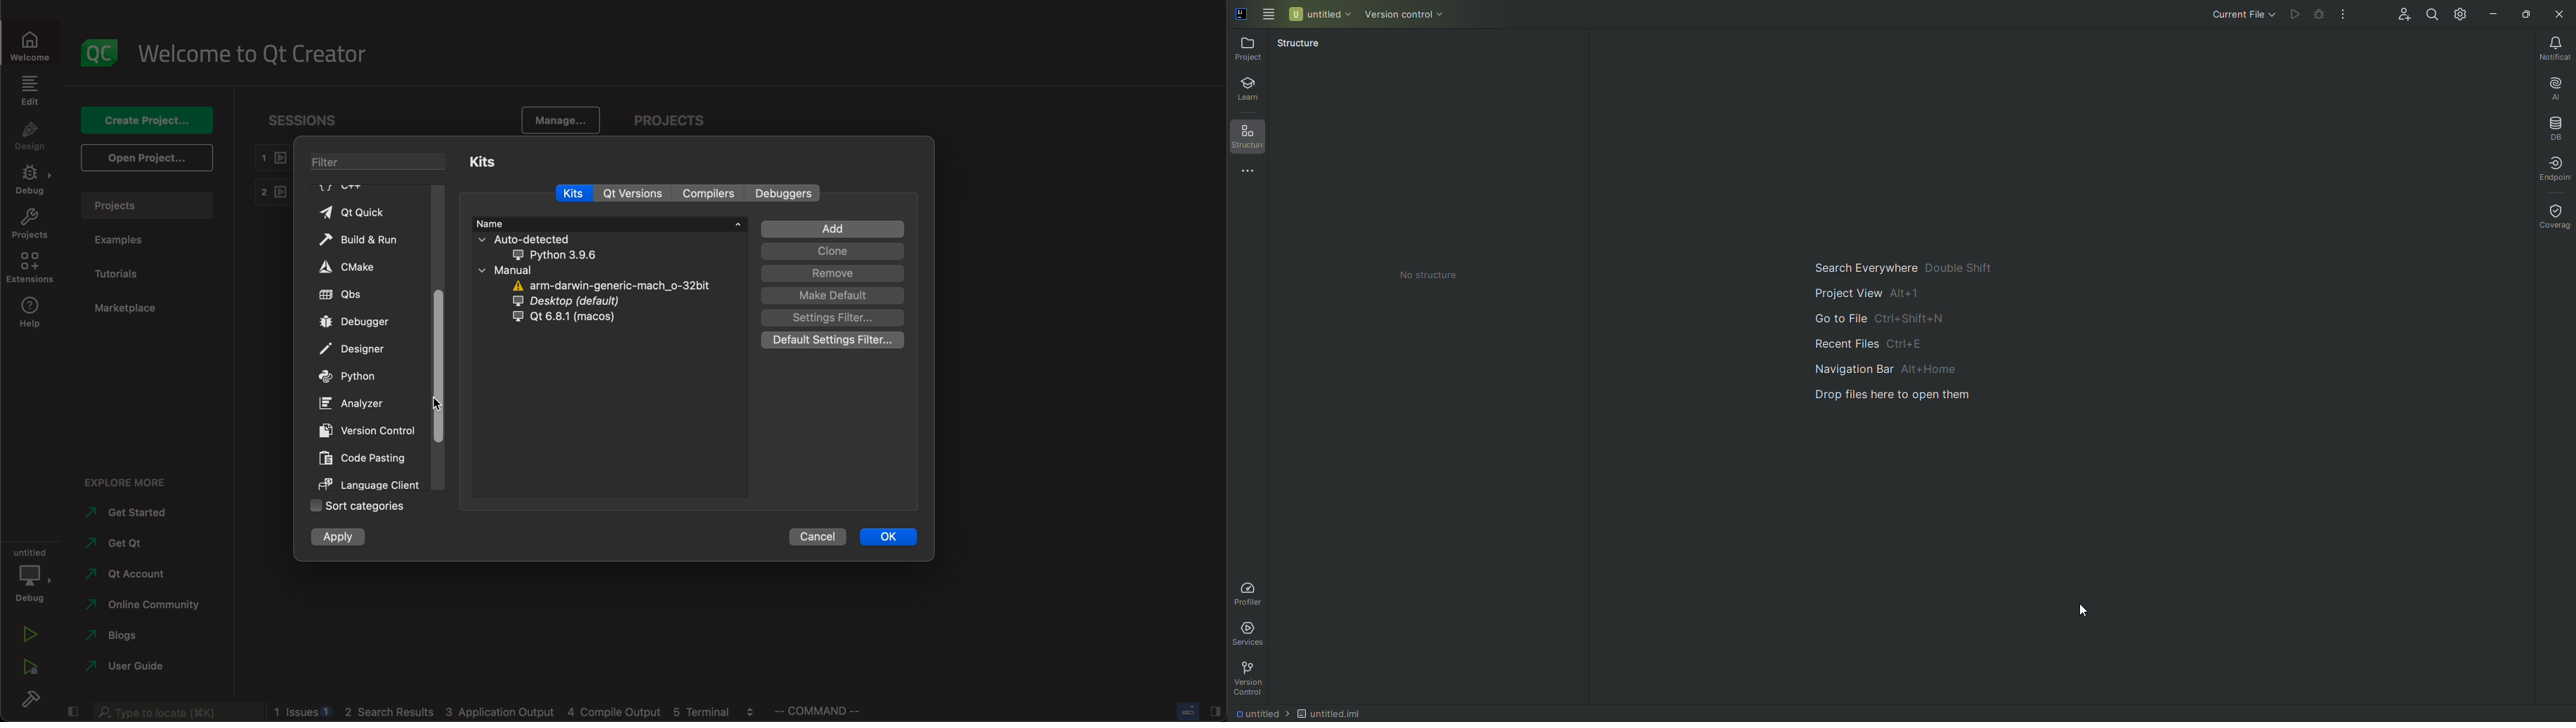  What do you see at coordinates (381, 162) in the screenshot?
I see `filter` at bounding box center [381, 162].